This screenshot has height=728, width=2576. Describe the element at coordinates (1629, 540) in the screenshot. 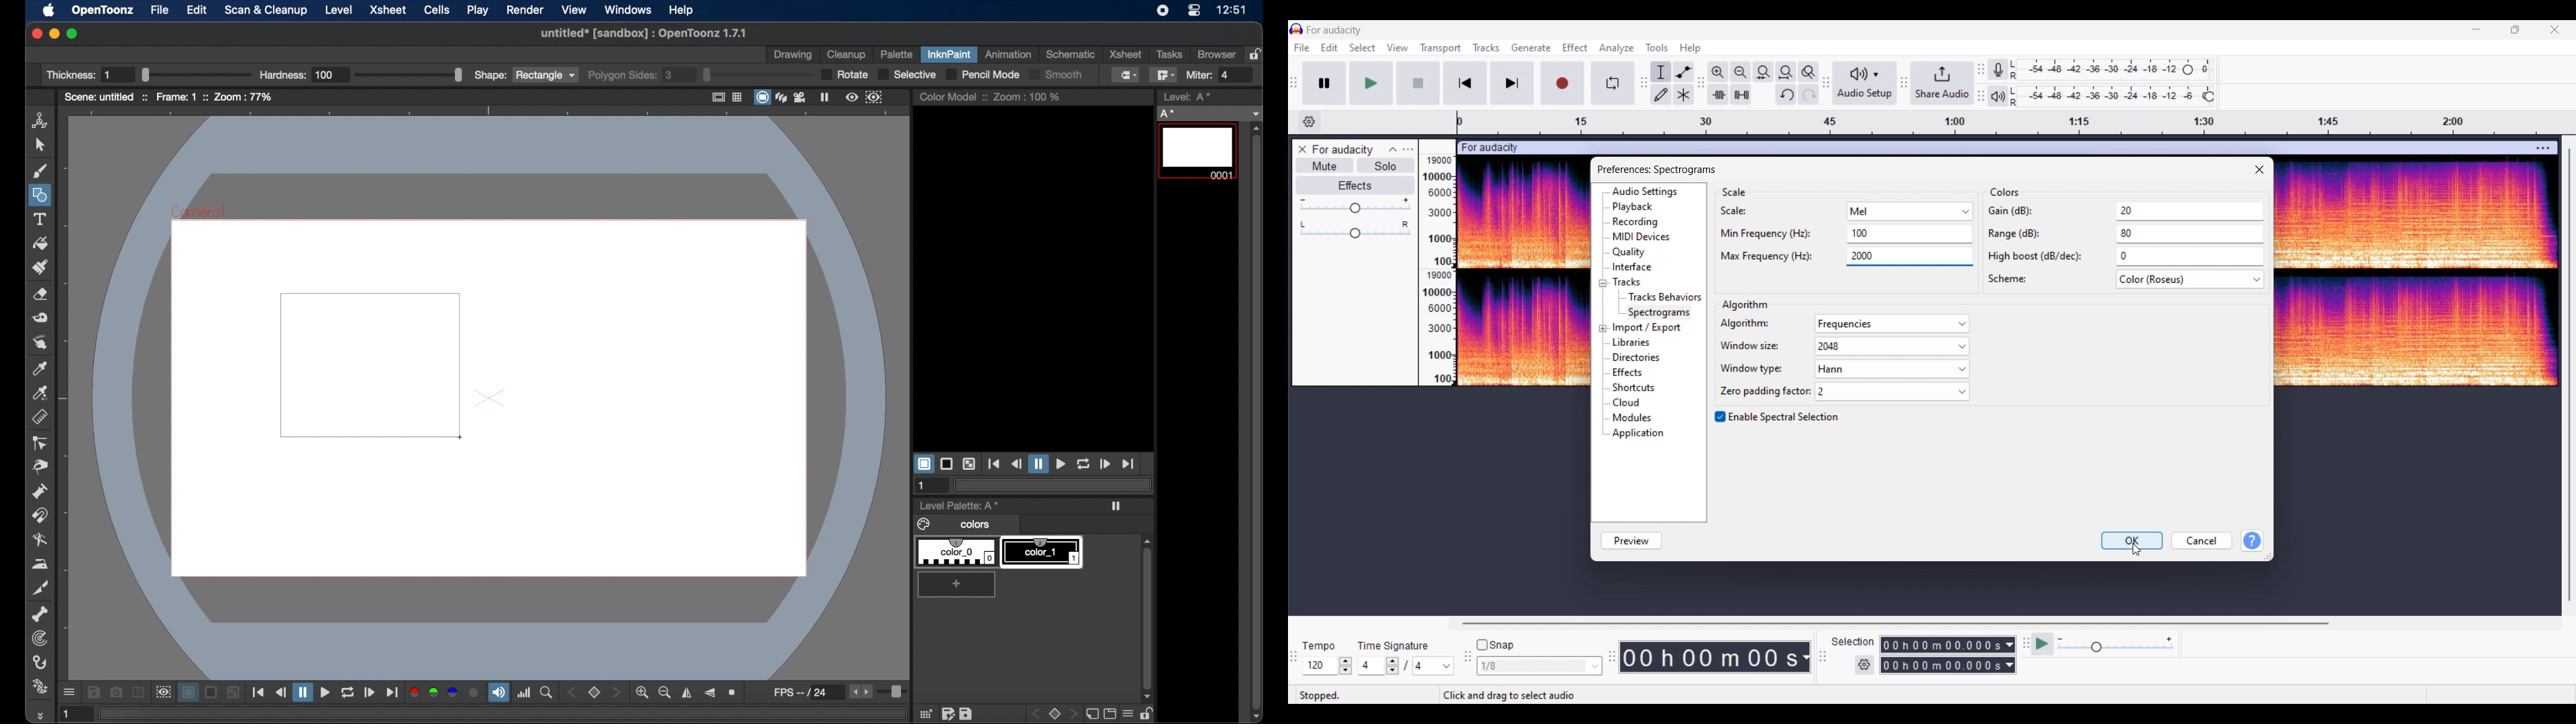

I see `Preview` at that location.